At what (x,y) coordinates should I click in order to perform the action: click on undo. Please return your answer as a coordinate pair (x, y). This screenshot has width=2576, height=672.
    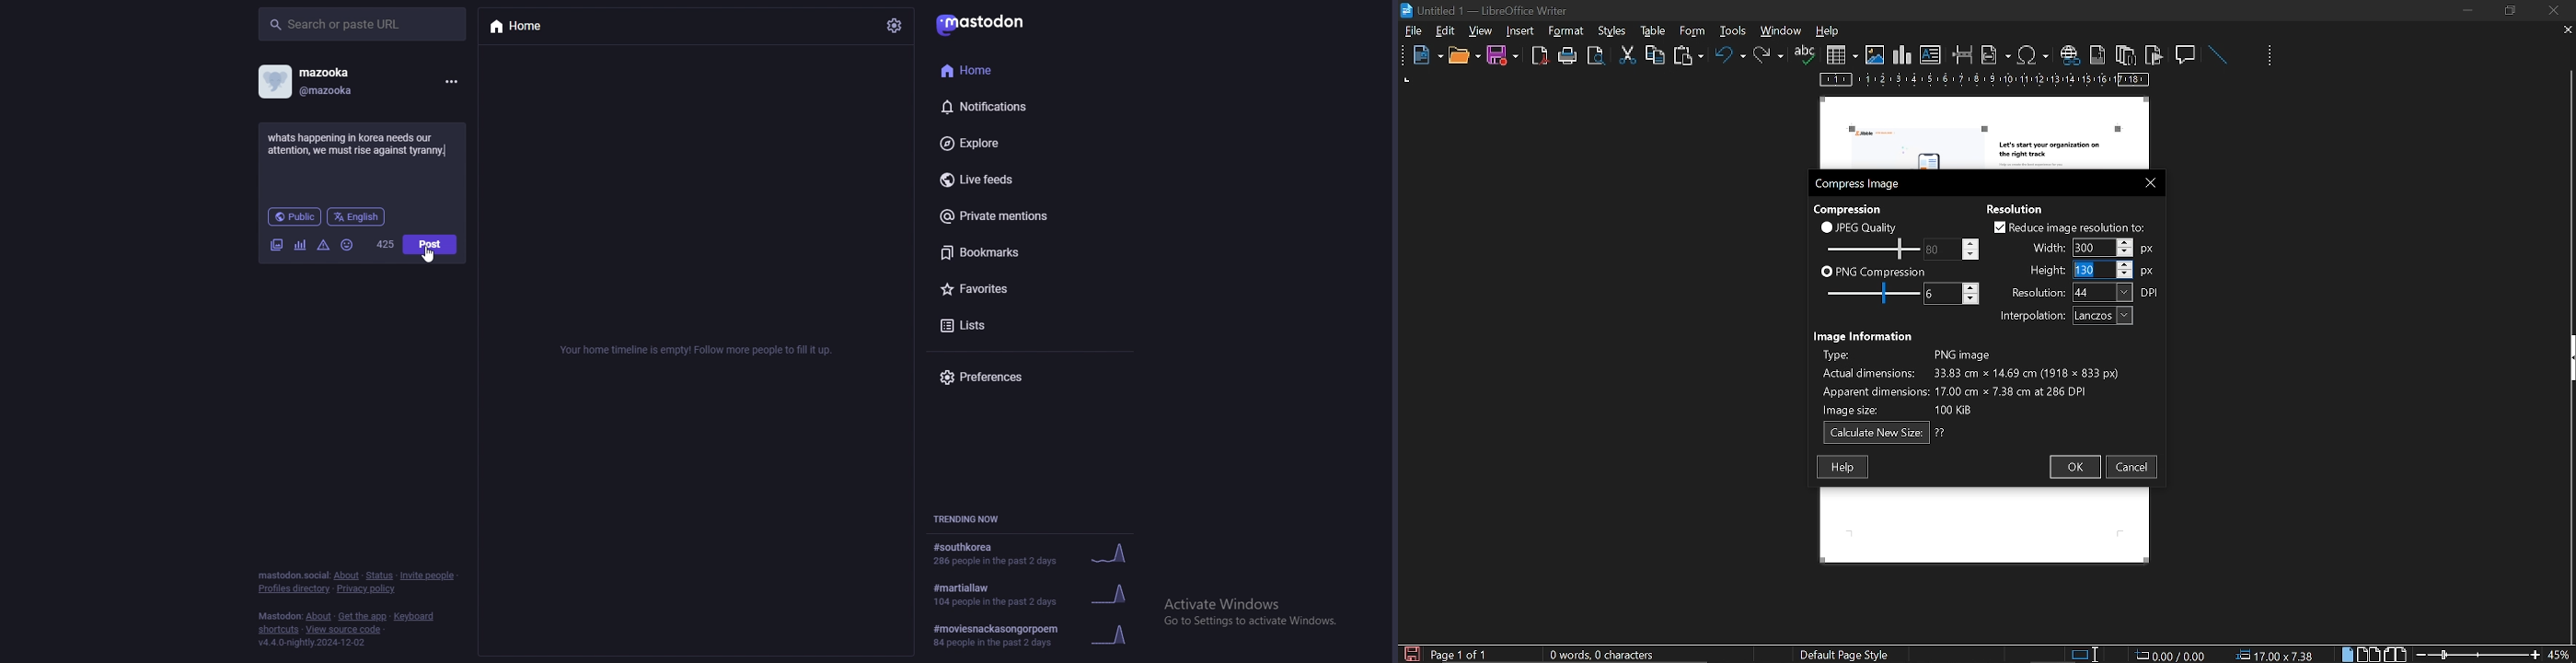
    Looking at the image, I should click on (1730, 58).